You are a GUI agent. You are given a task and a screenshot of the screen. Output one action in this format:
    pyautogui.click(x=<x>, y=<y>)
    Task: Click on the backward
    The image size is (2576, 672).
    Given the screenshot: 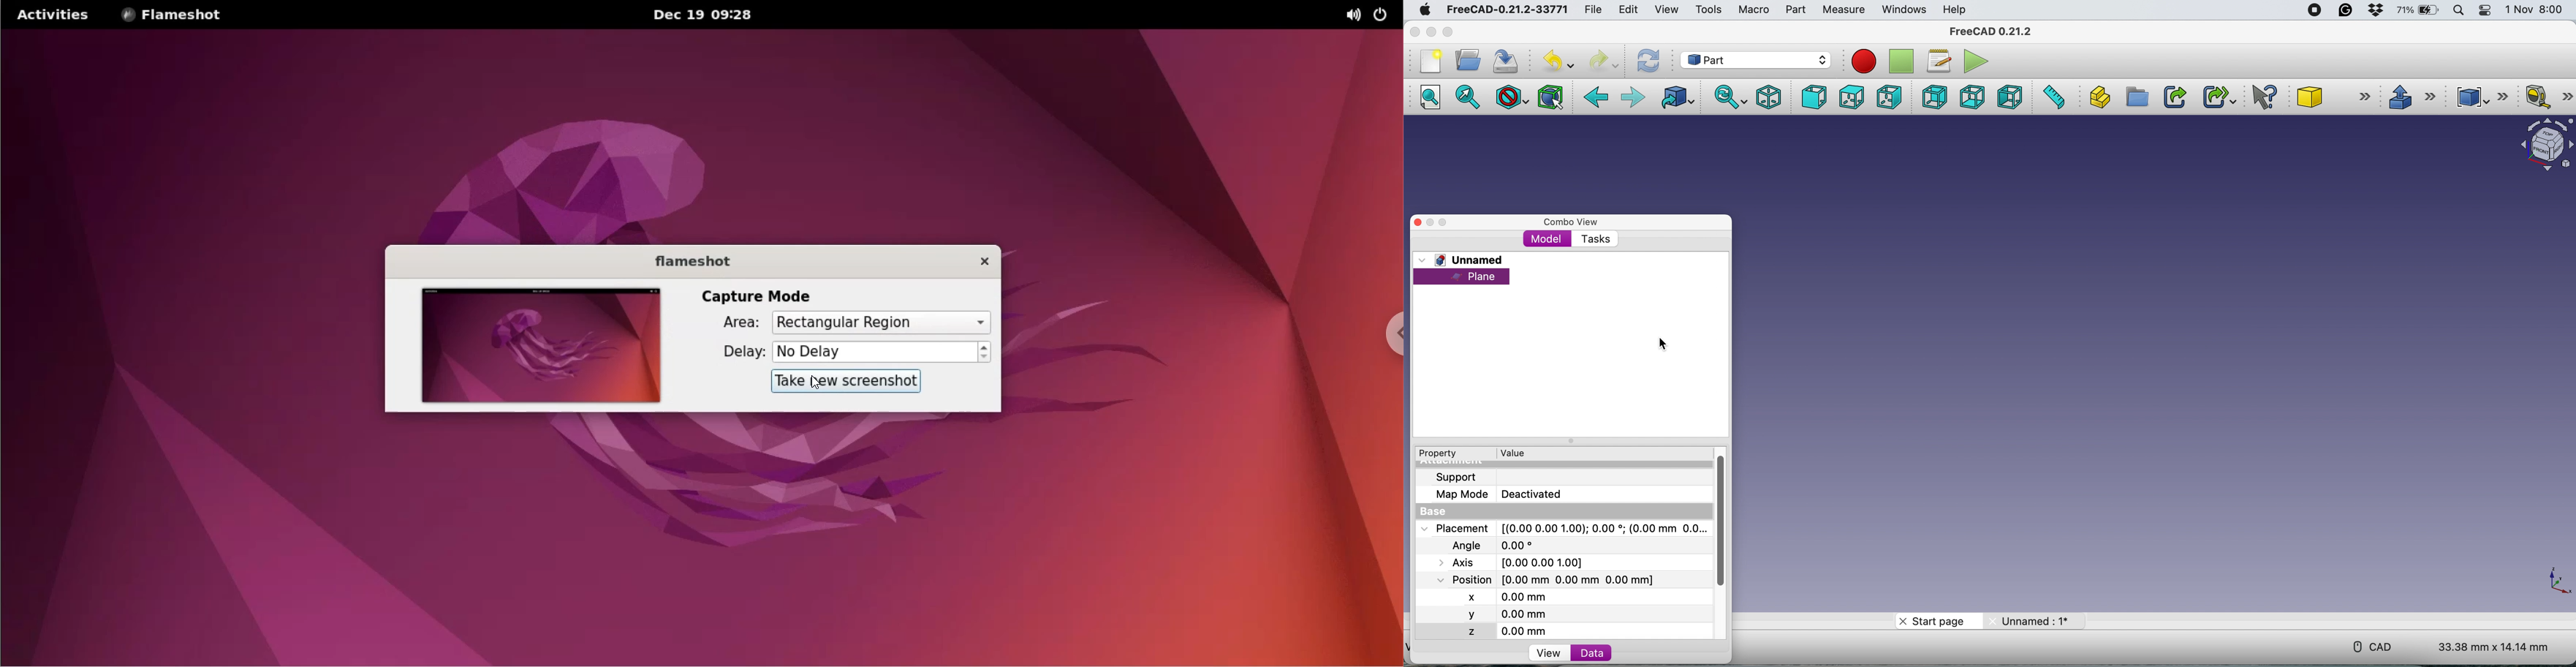 What is the action you would take?
    pyautogui.click(x=1595, y=97)
    